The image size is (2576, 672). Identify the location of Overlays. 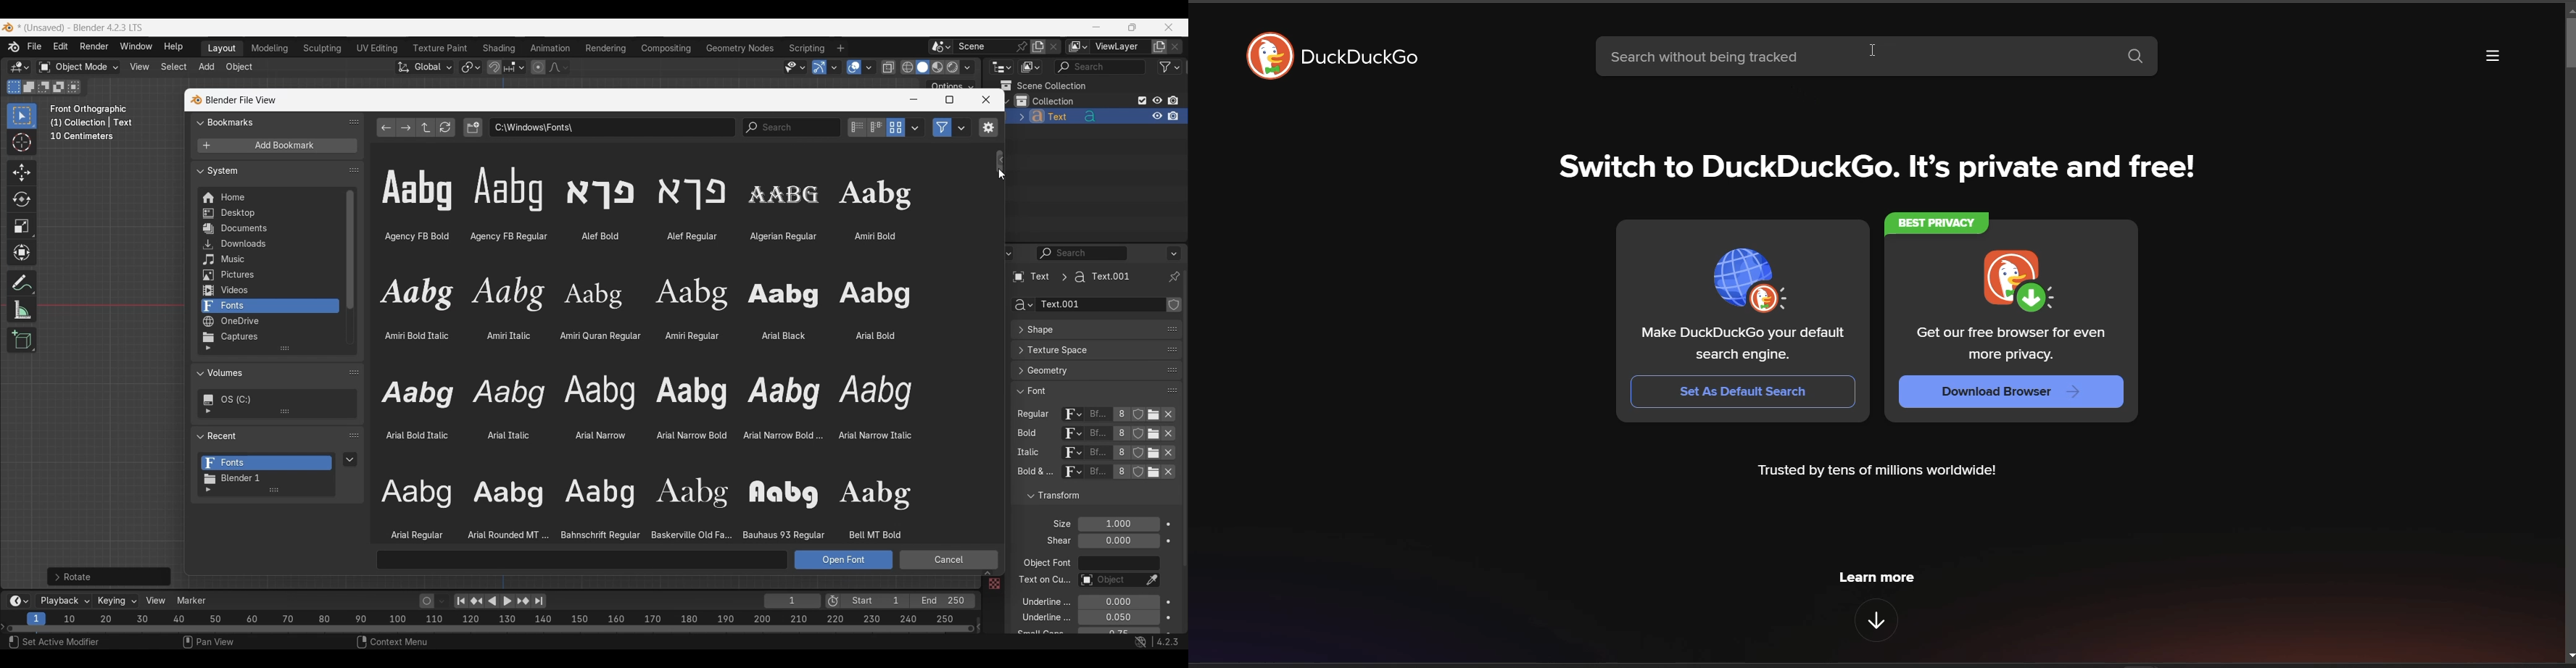
(868, 67).